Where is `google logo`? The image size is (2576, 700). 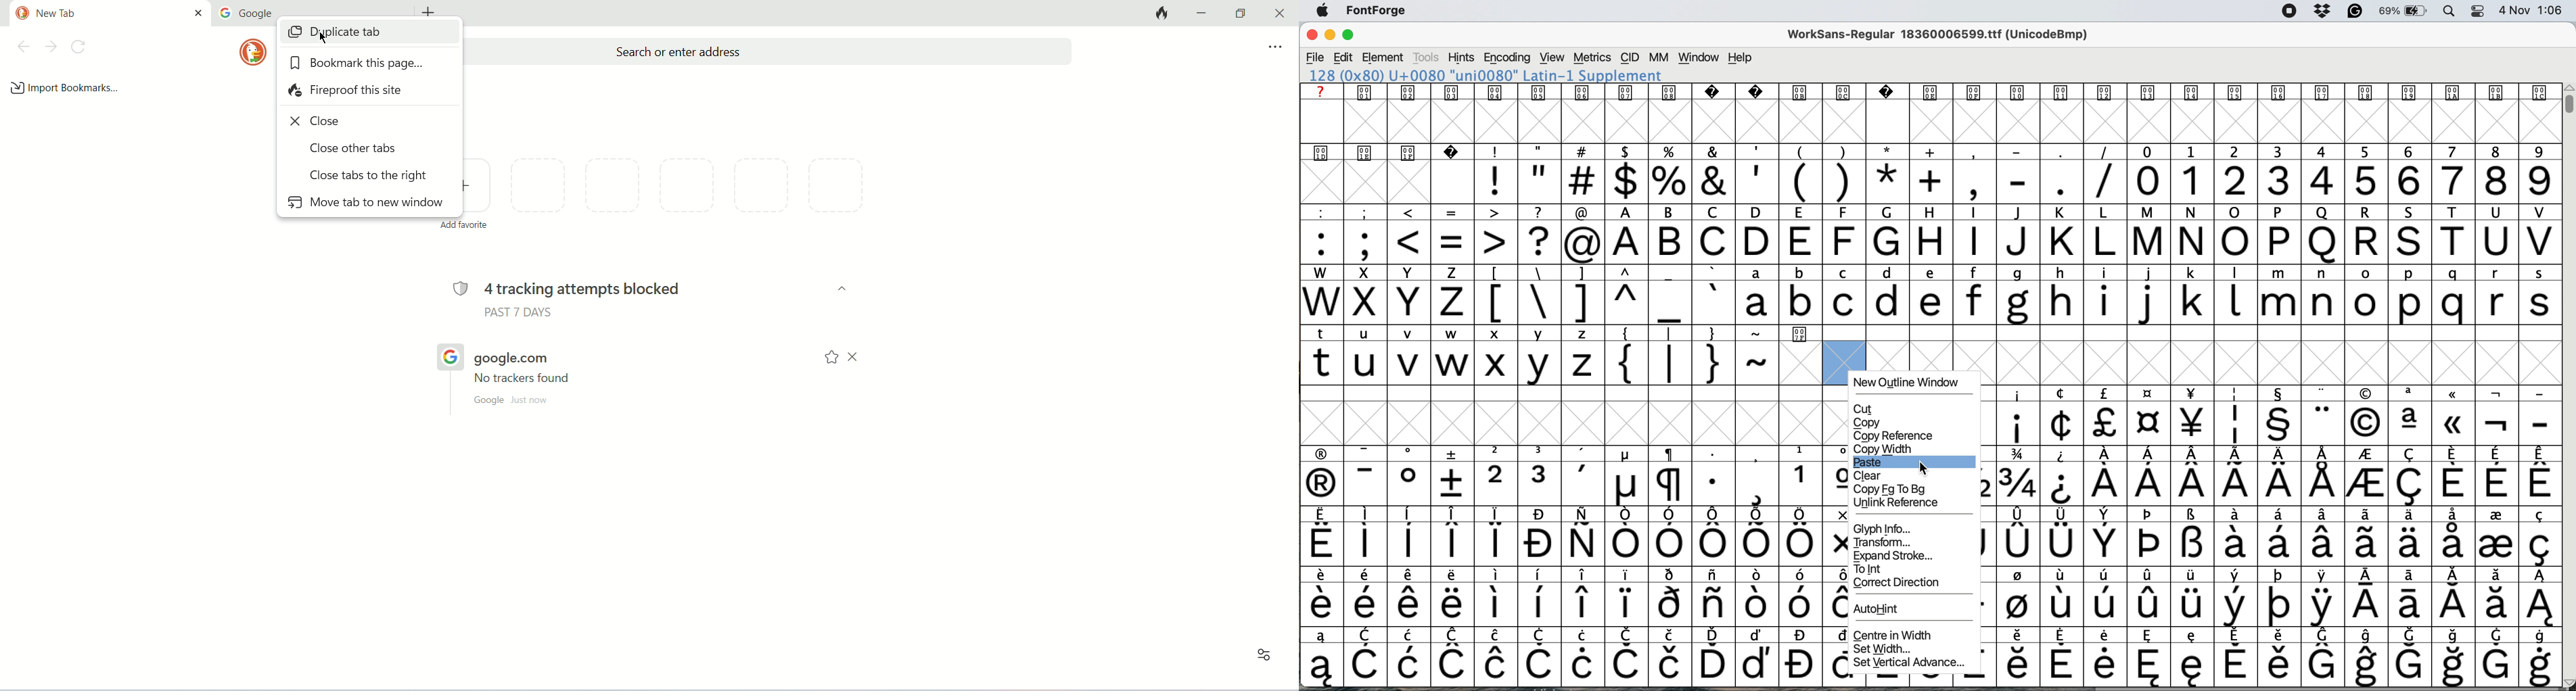 google logo is located at coordinates (225, 14).